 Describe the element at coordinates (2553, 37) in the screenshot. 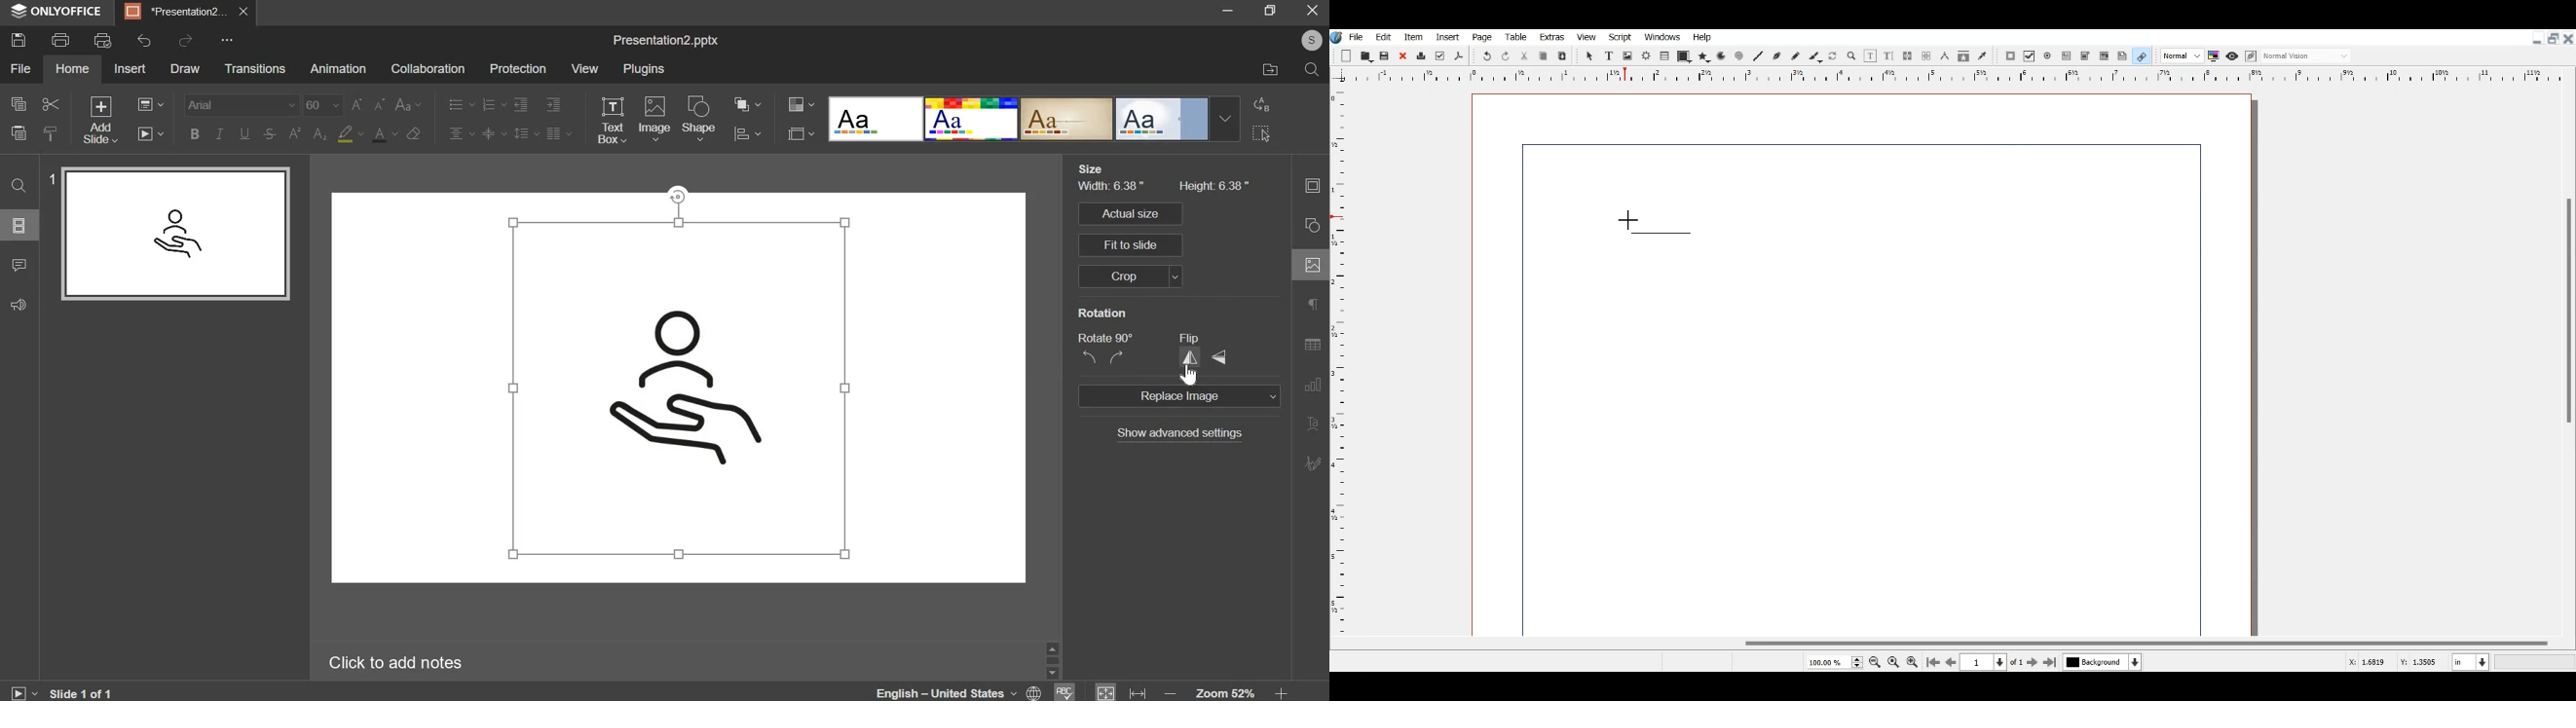

I see `Maximize` at that location.